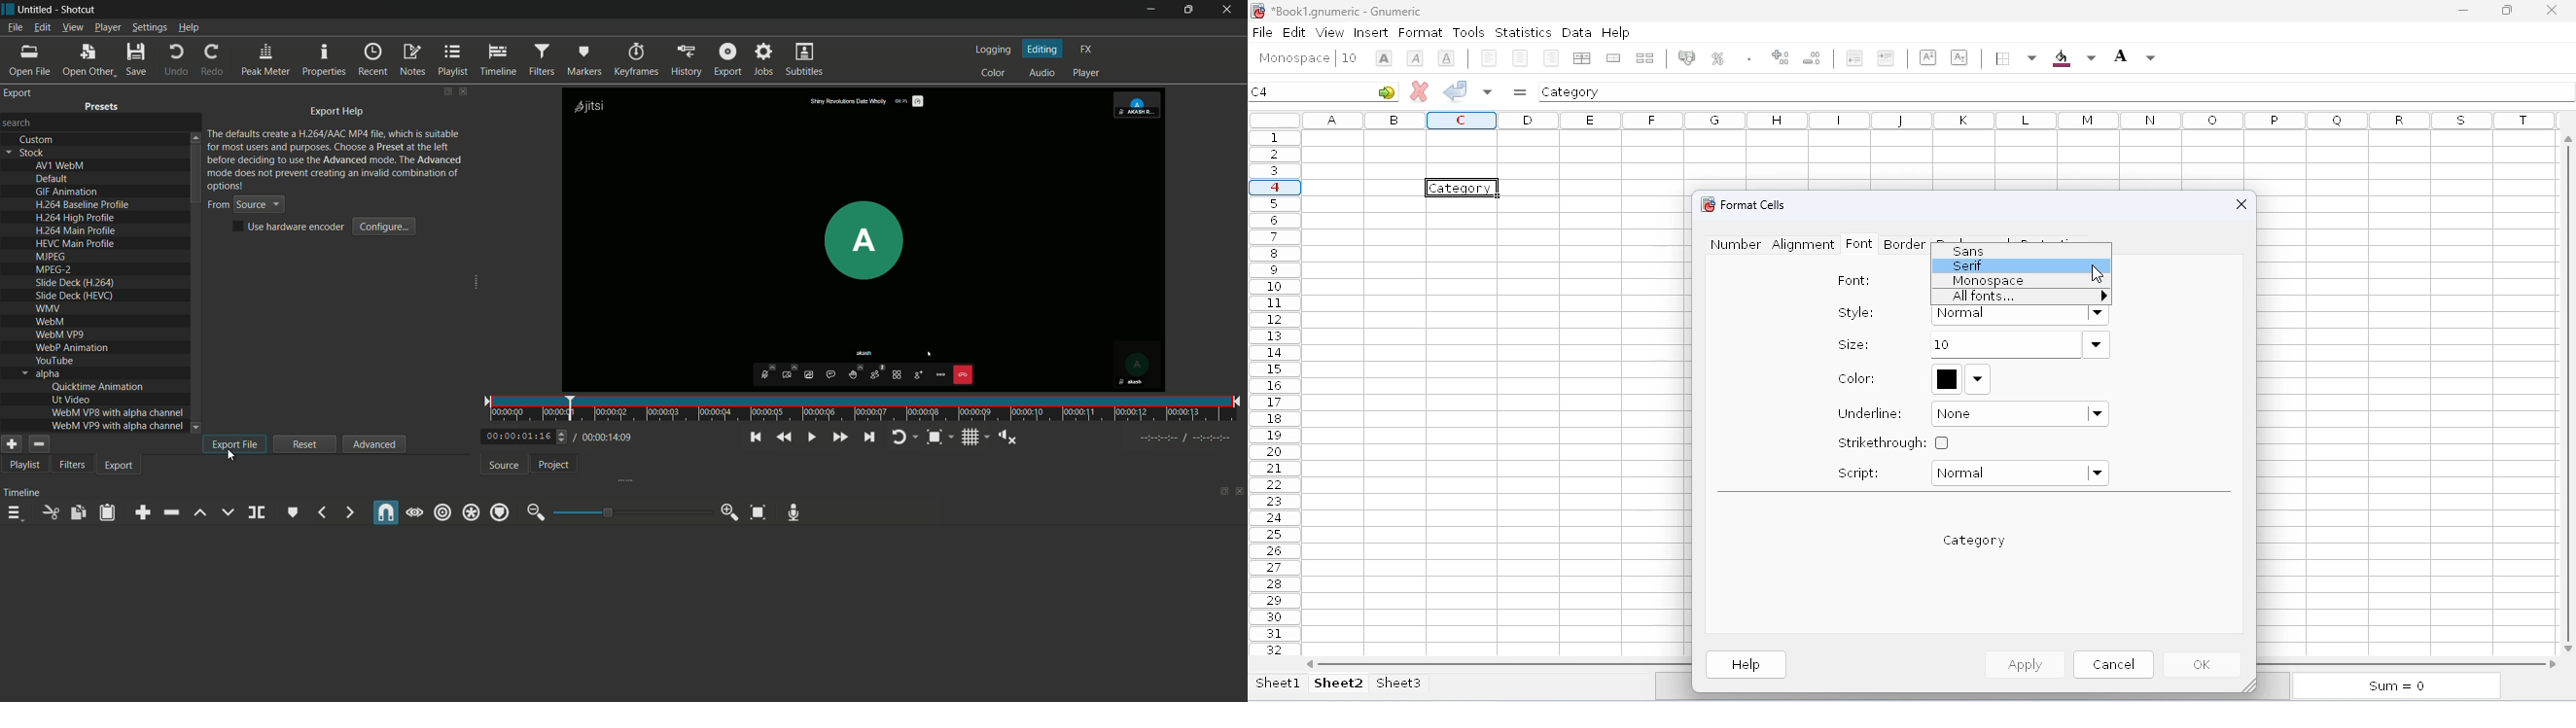 This screenshot has width=2576, height=728. What do you see at coordinates (1446, 57) in the screenshot?
I see `underline` at bounding box center [1446, 57].